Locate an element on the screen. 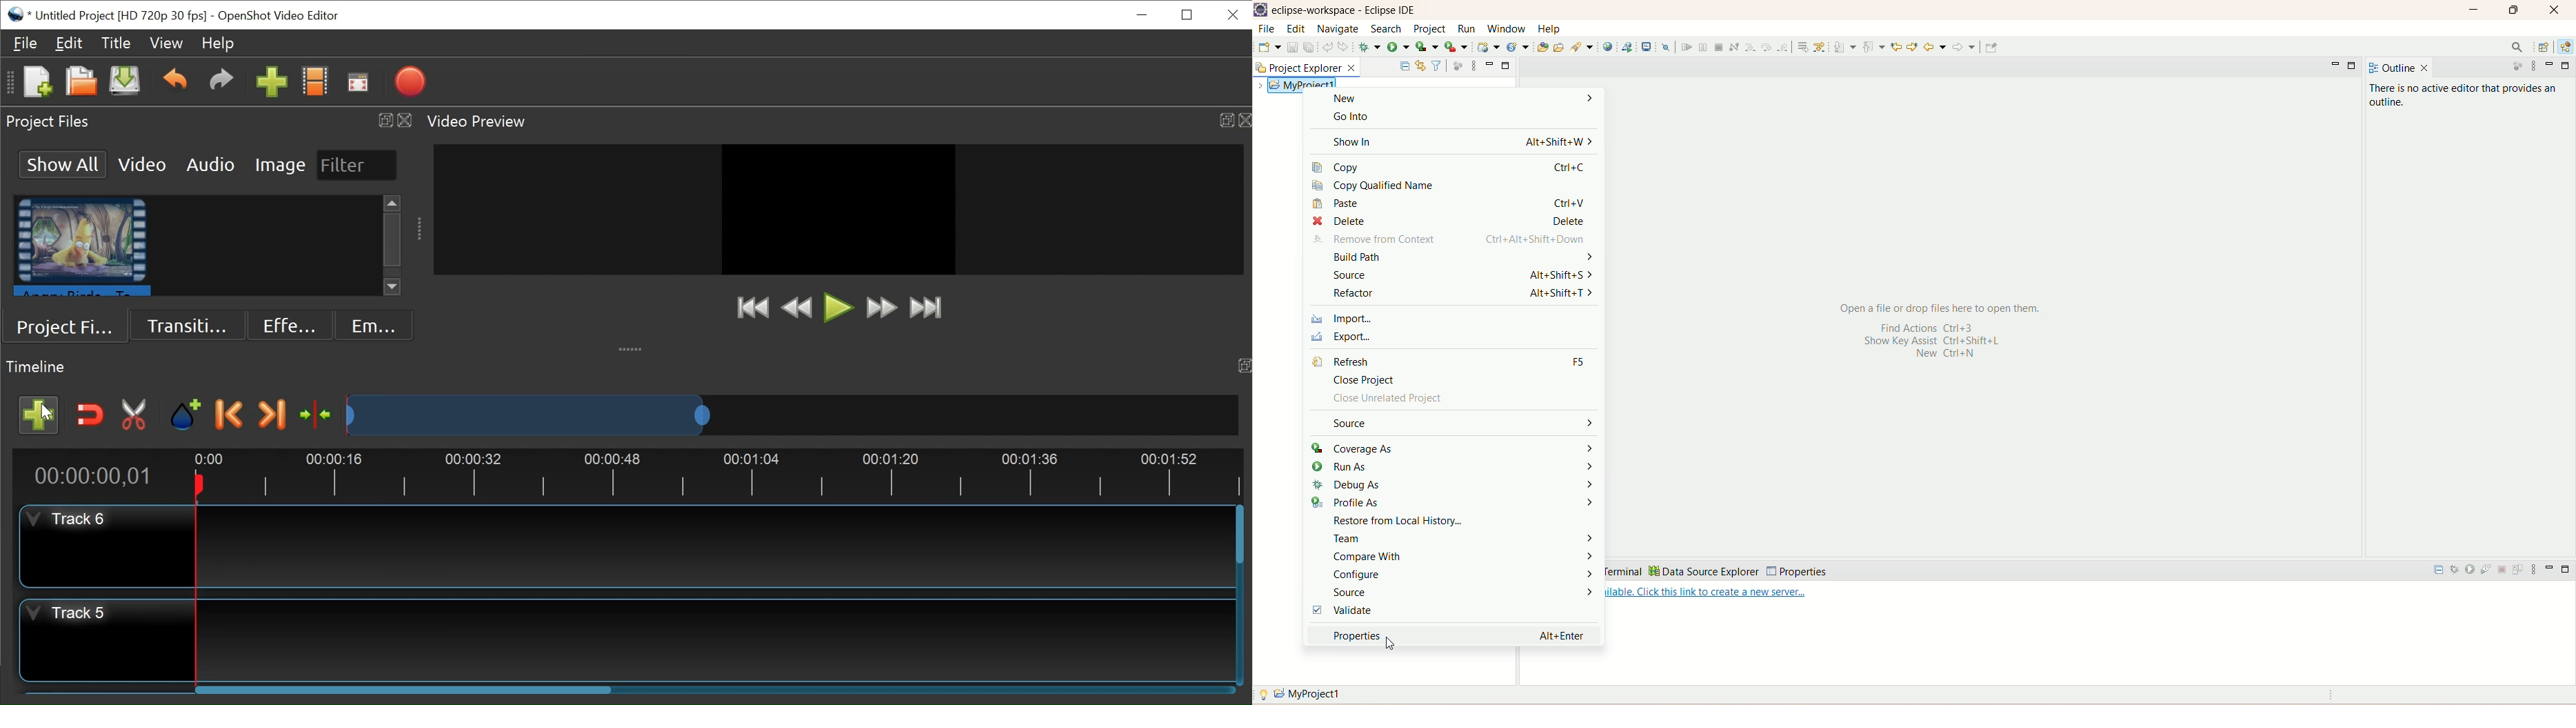 This screenshot has height=728, width=2576. Undo is located at coordinates (174, 82).